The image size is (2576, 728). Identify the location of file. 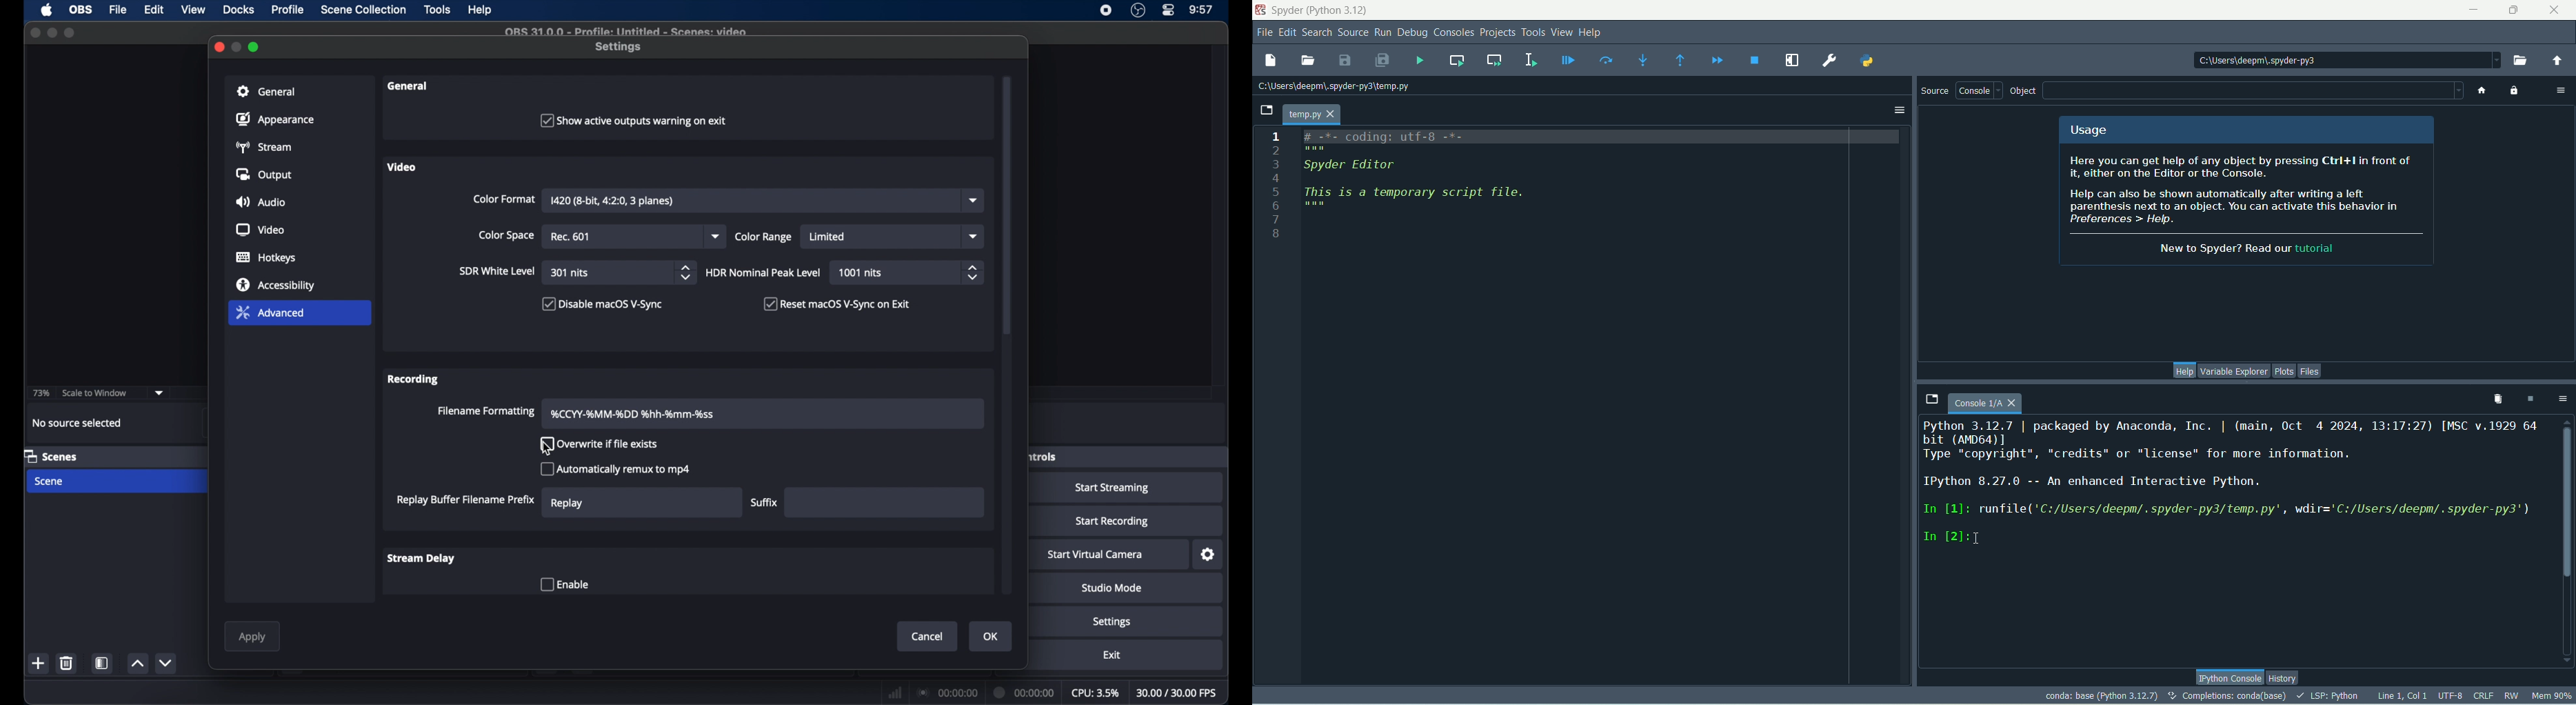
(1266, 33).